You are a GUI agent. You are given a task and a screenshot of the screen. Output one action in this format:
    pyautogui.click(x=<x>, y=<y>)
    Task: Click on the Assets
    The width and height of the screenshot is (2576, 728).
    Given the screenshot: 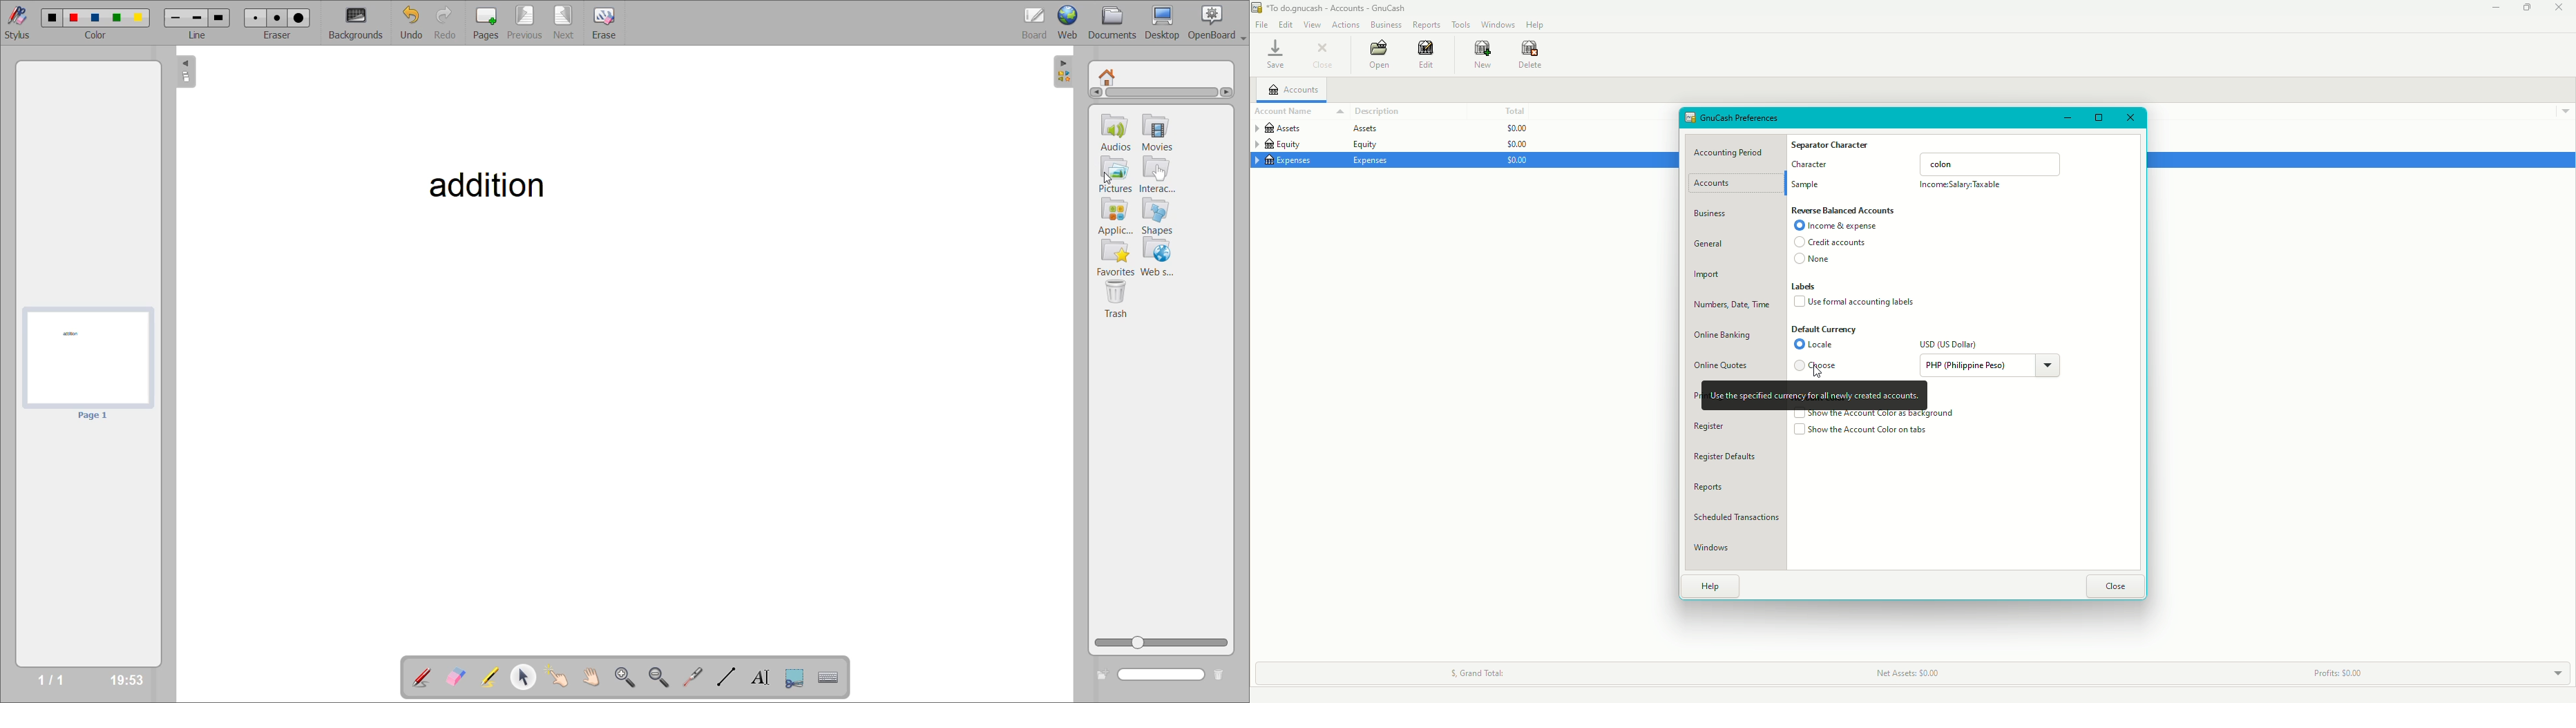 What is the action you would take?
    pyautogui.click(x=1315, y=131)
    